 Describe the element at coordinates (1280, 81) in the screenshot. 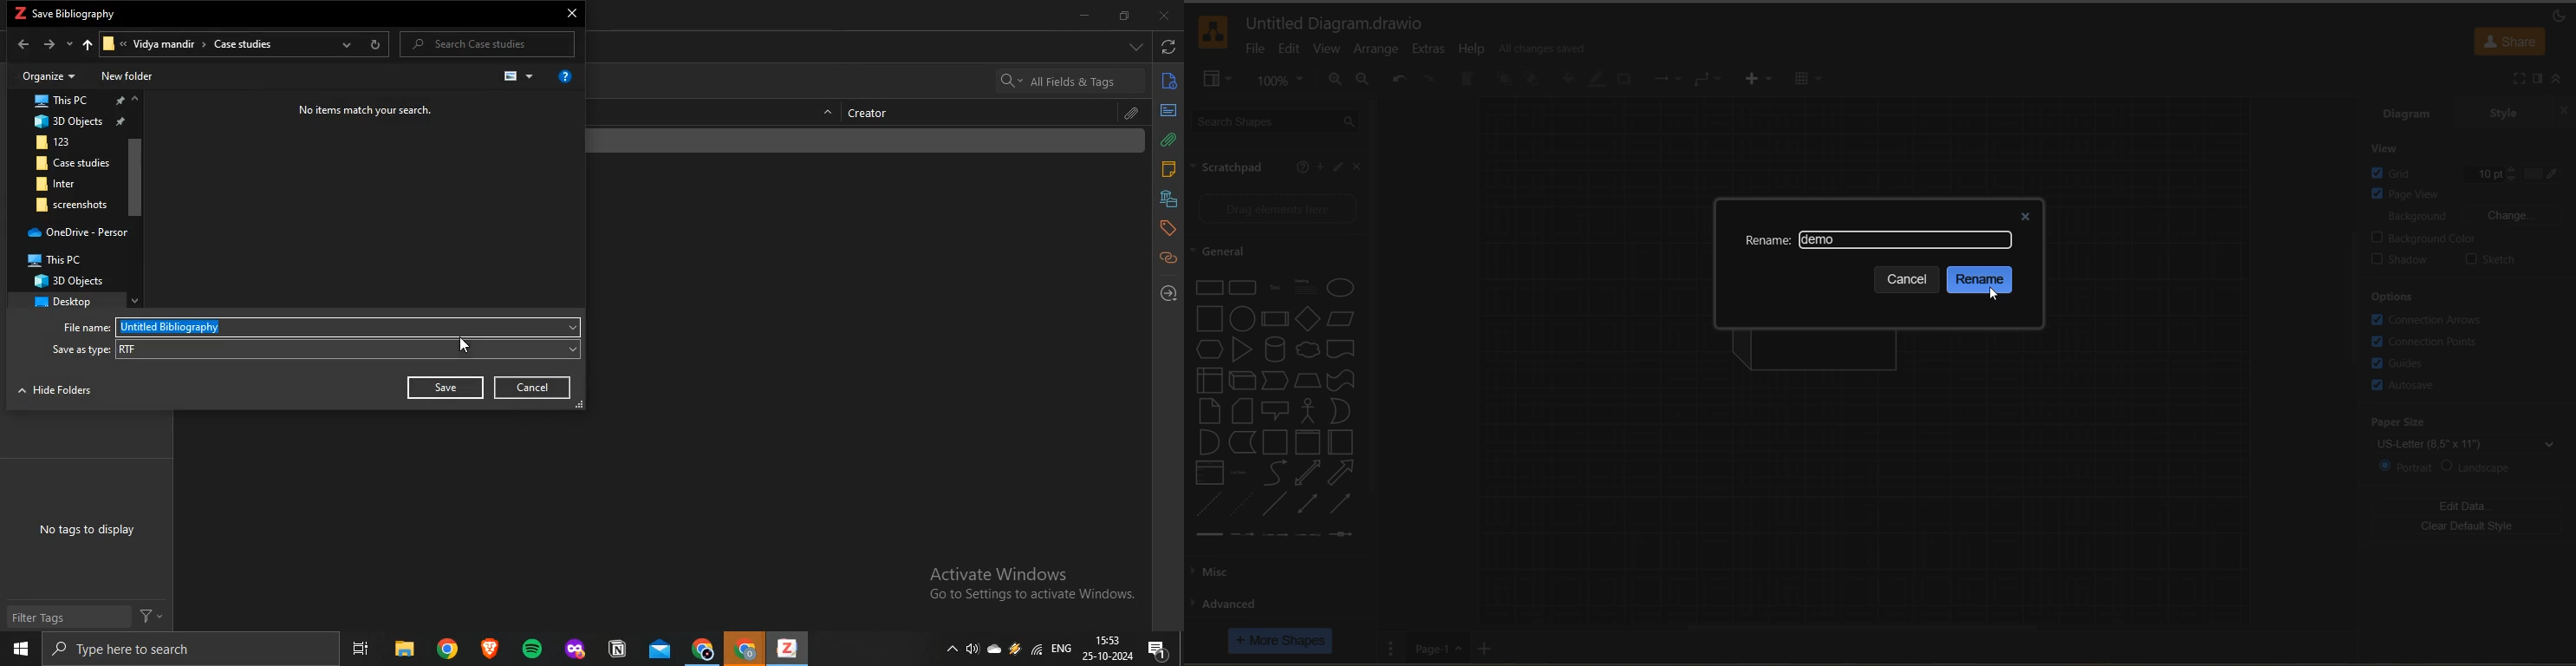

I see `zoom` at that location.